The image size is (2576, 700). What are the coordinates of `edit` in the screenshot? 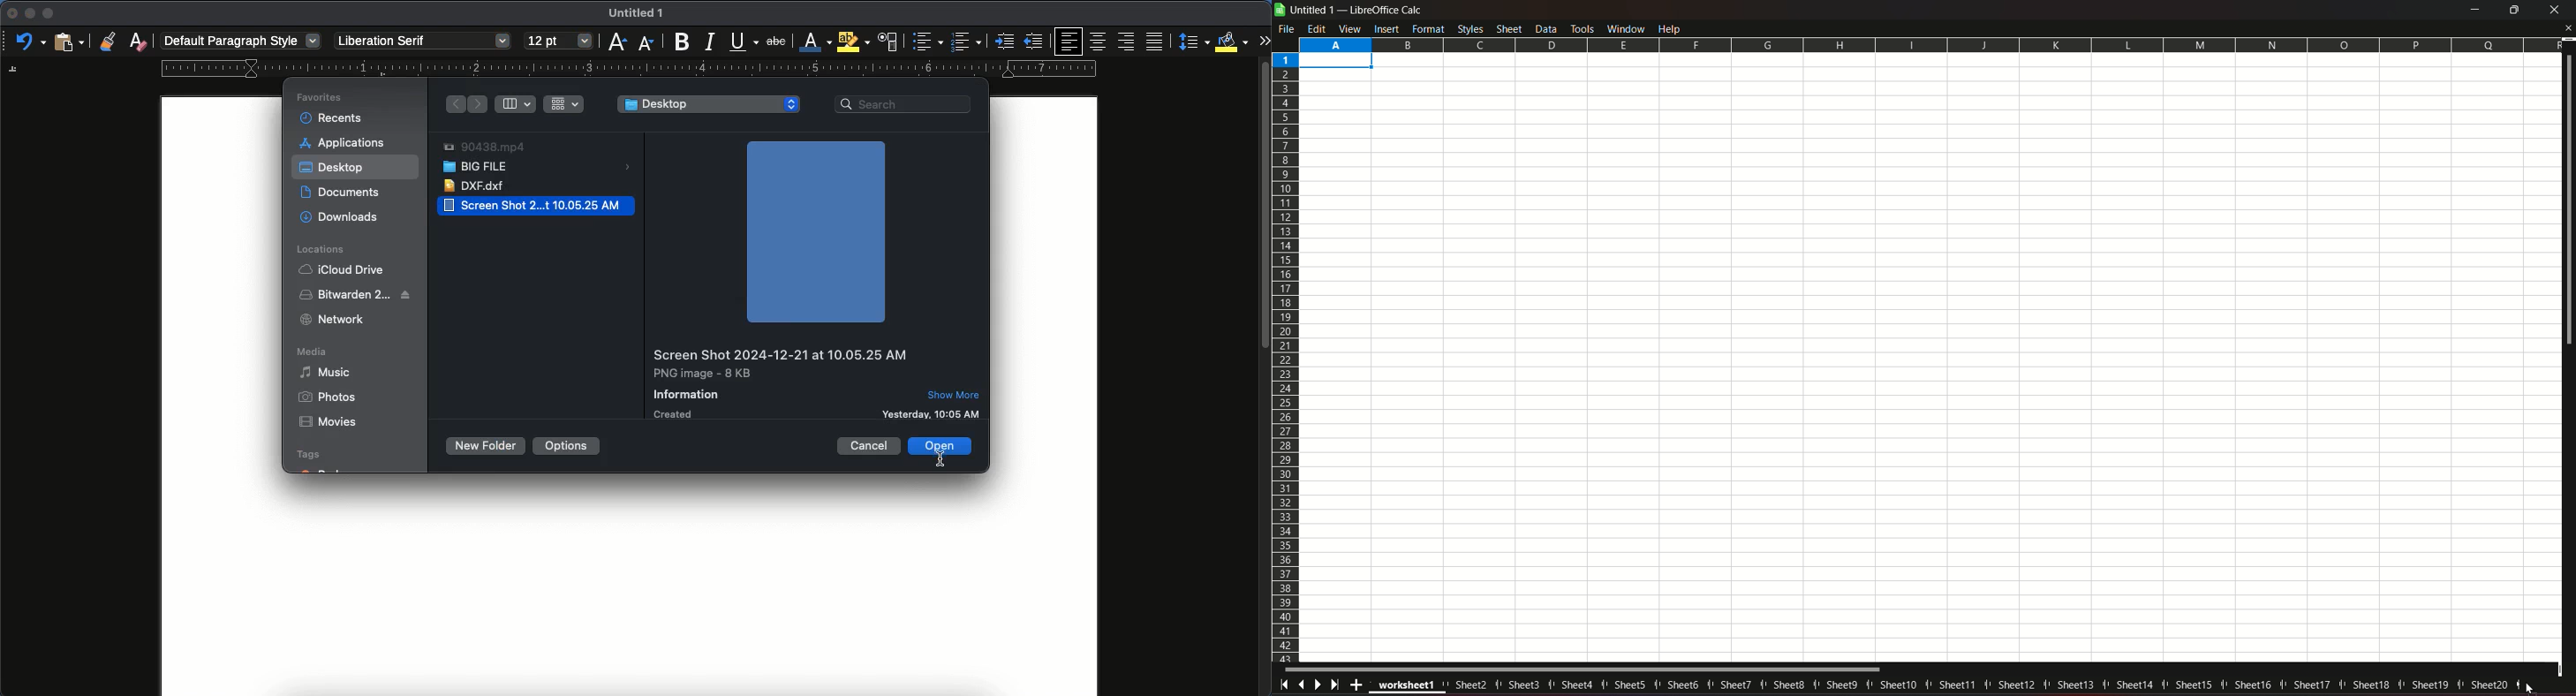 It's located at (1317, 29).